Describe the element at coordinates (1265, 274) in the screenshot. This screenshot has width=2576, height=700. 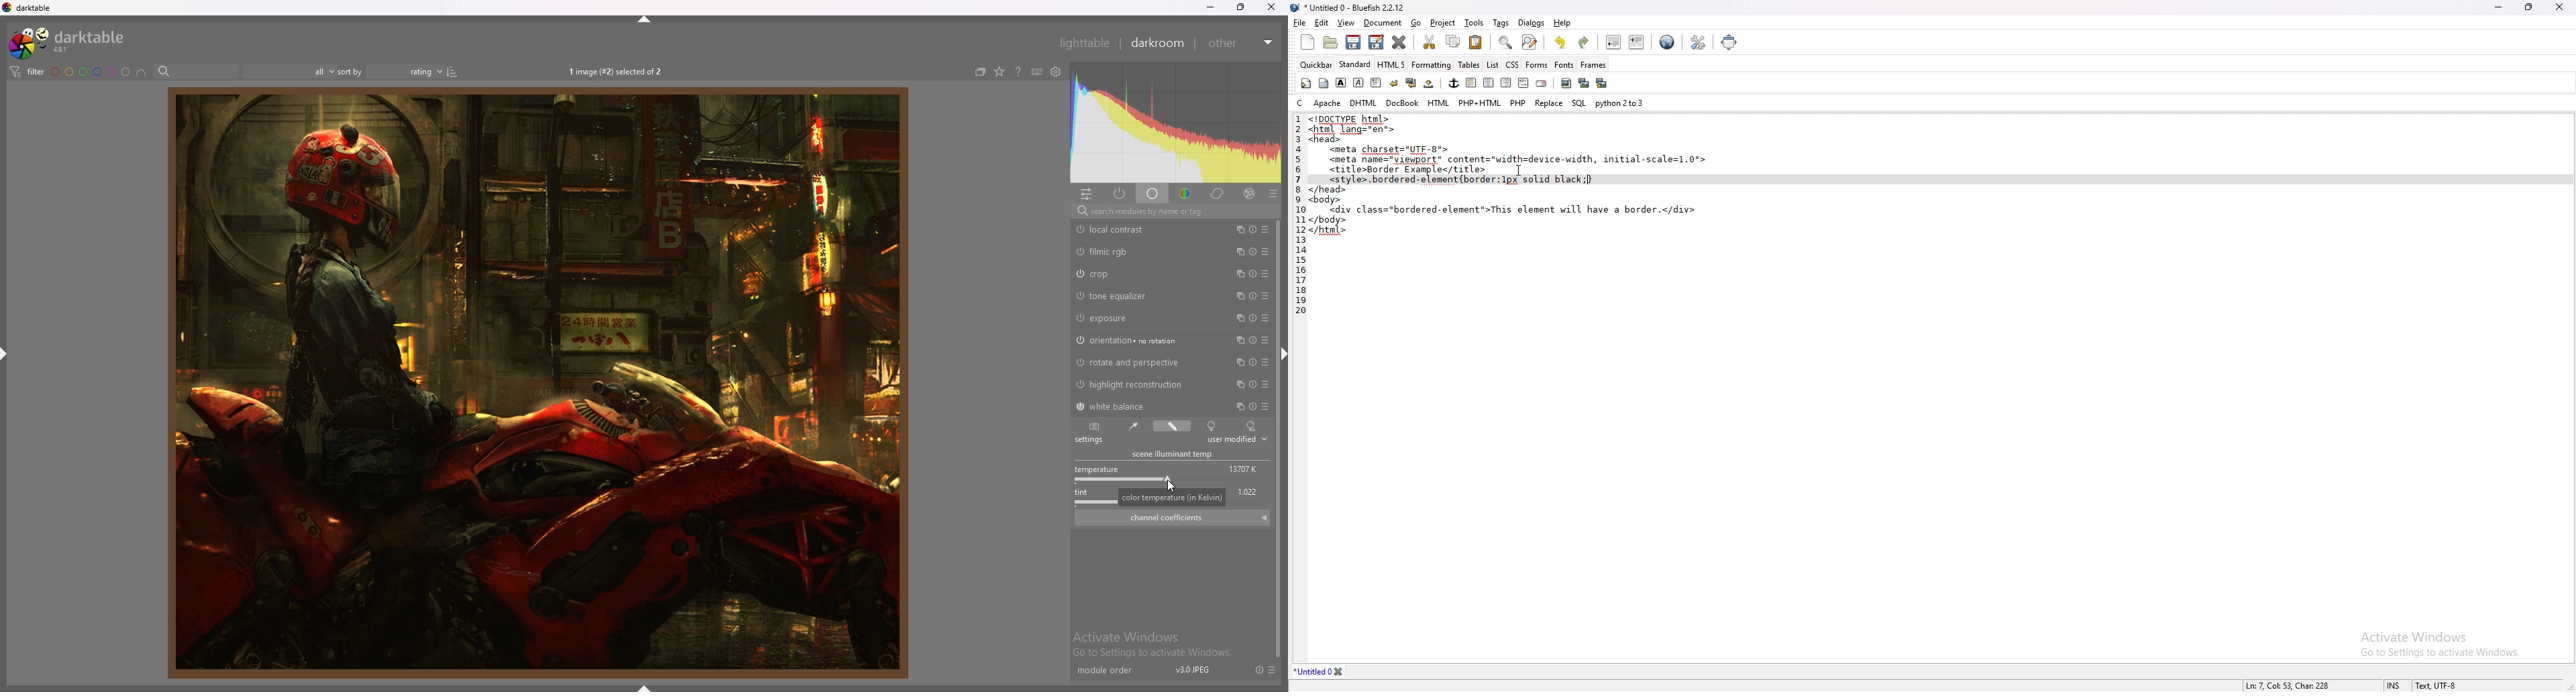
I see `presets` at that location.